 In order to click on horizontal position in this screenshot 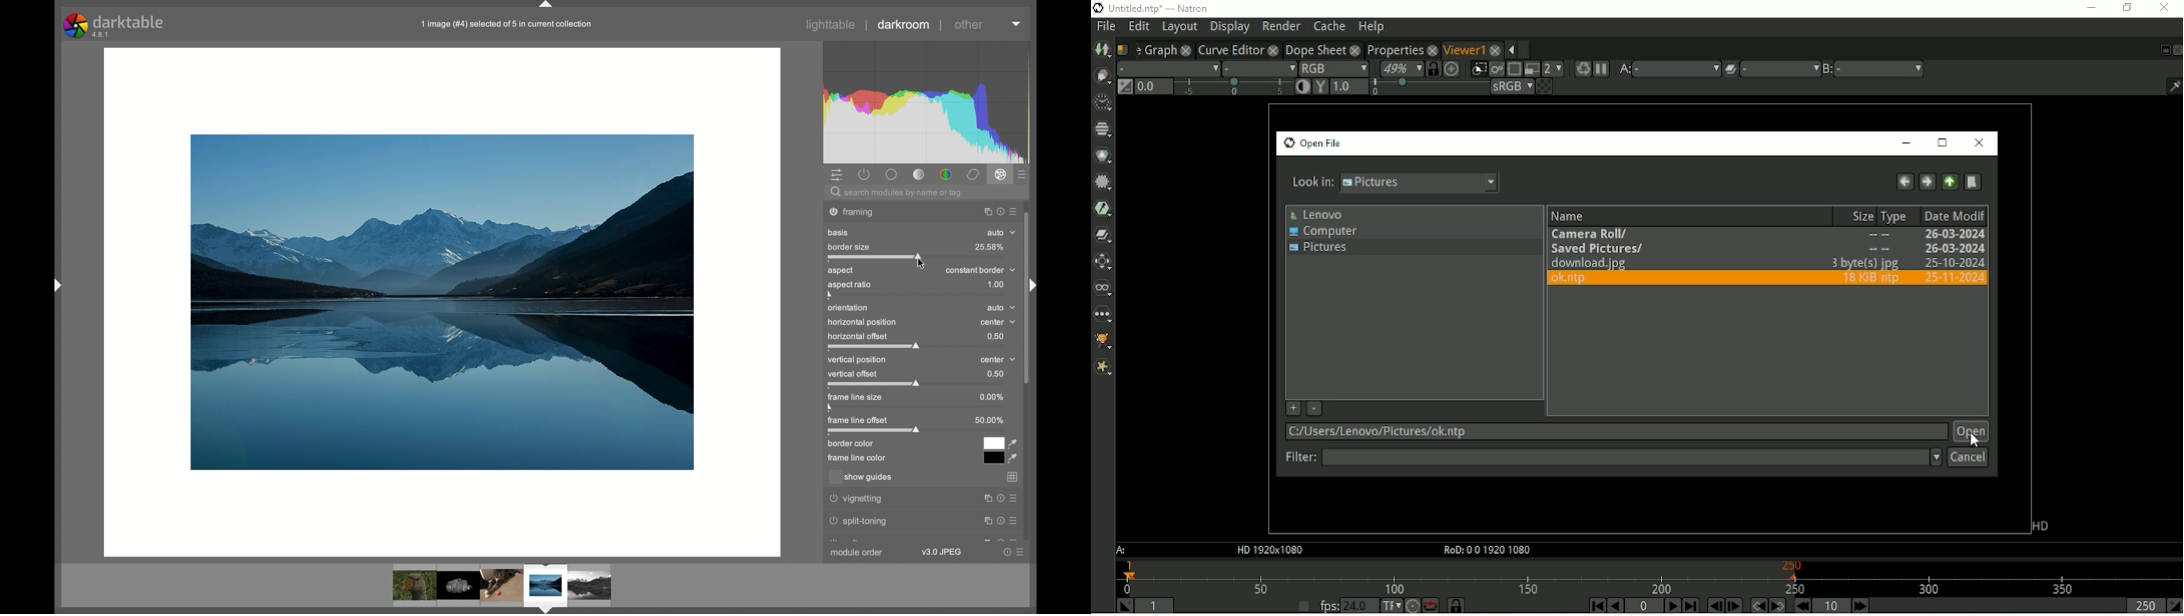, I will do `click(862, 323)`.